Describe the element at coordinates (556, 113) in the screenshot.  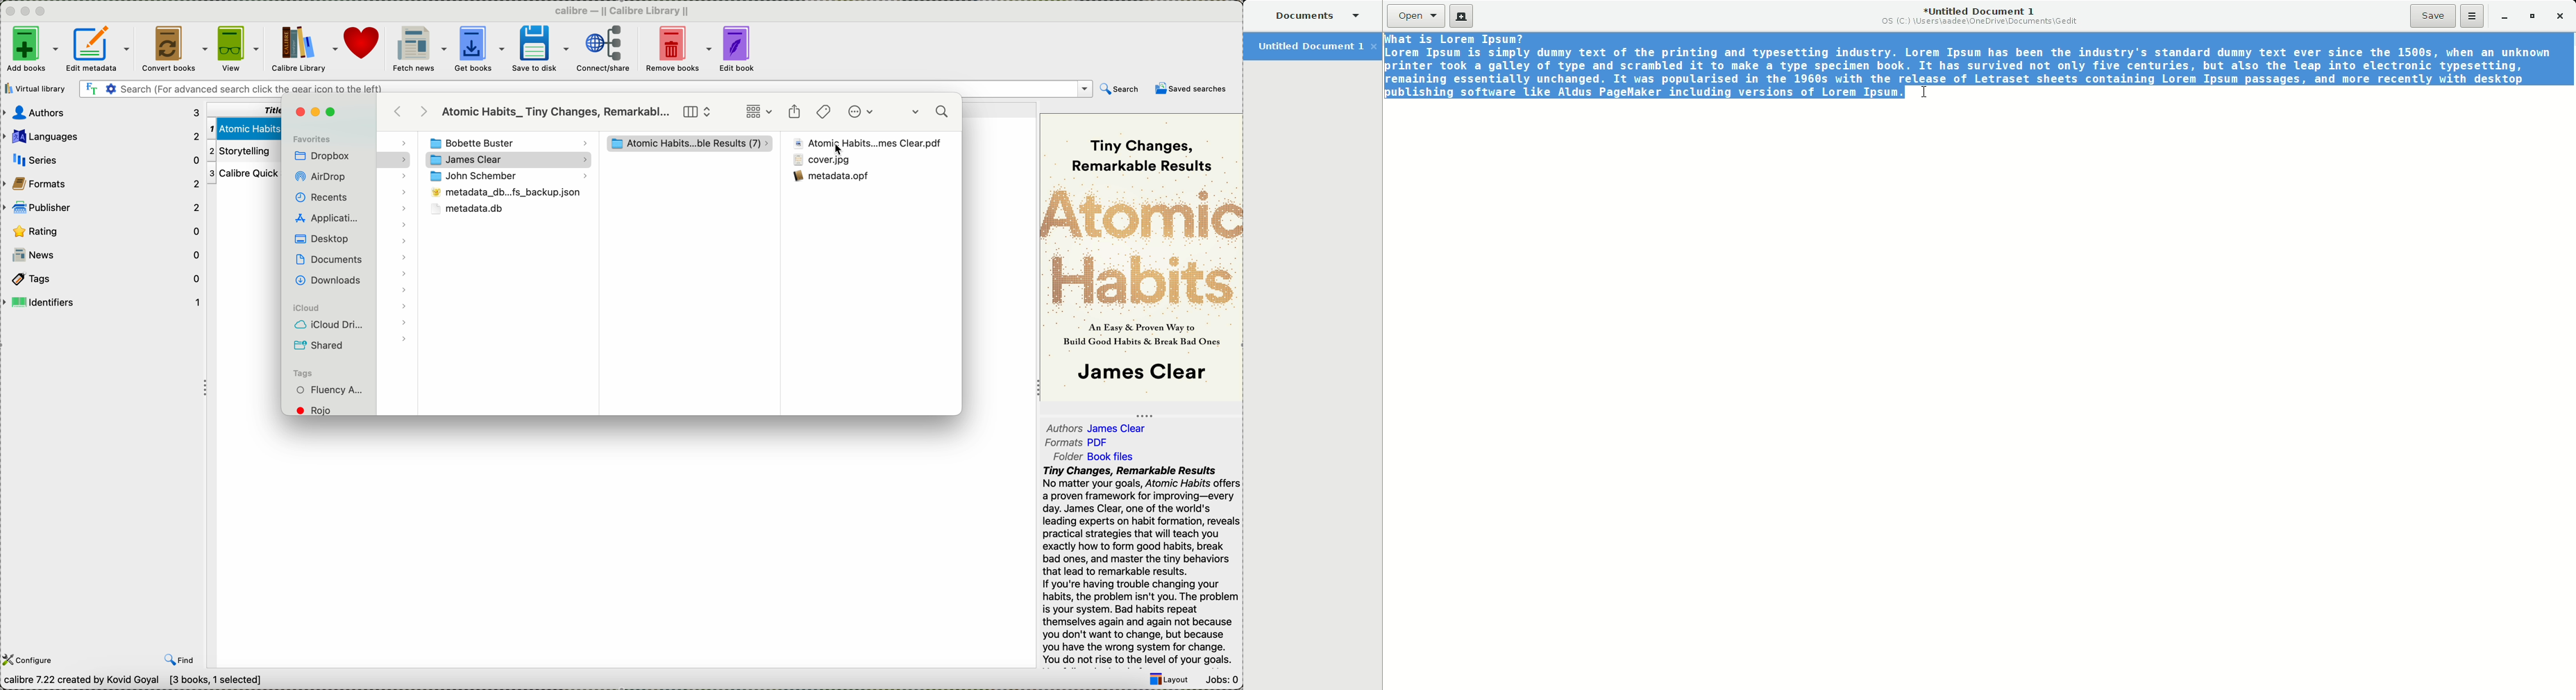
I see `book name` at that location.